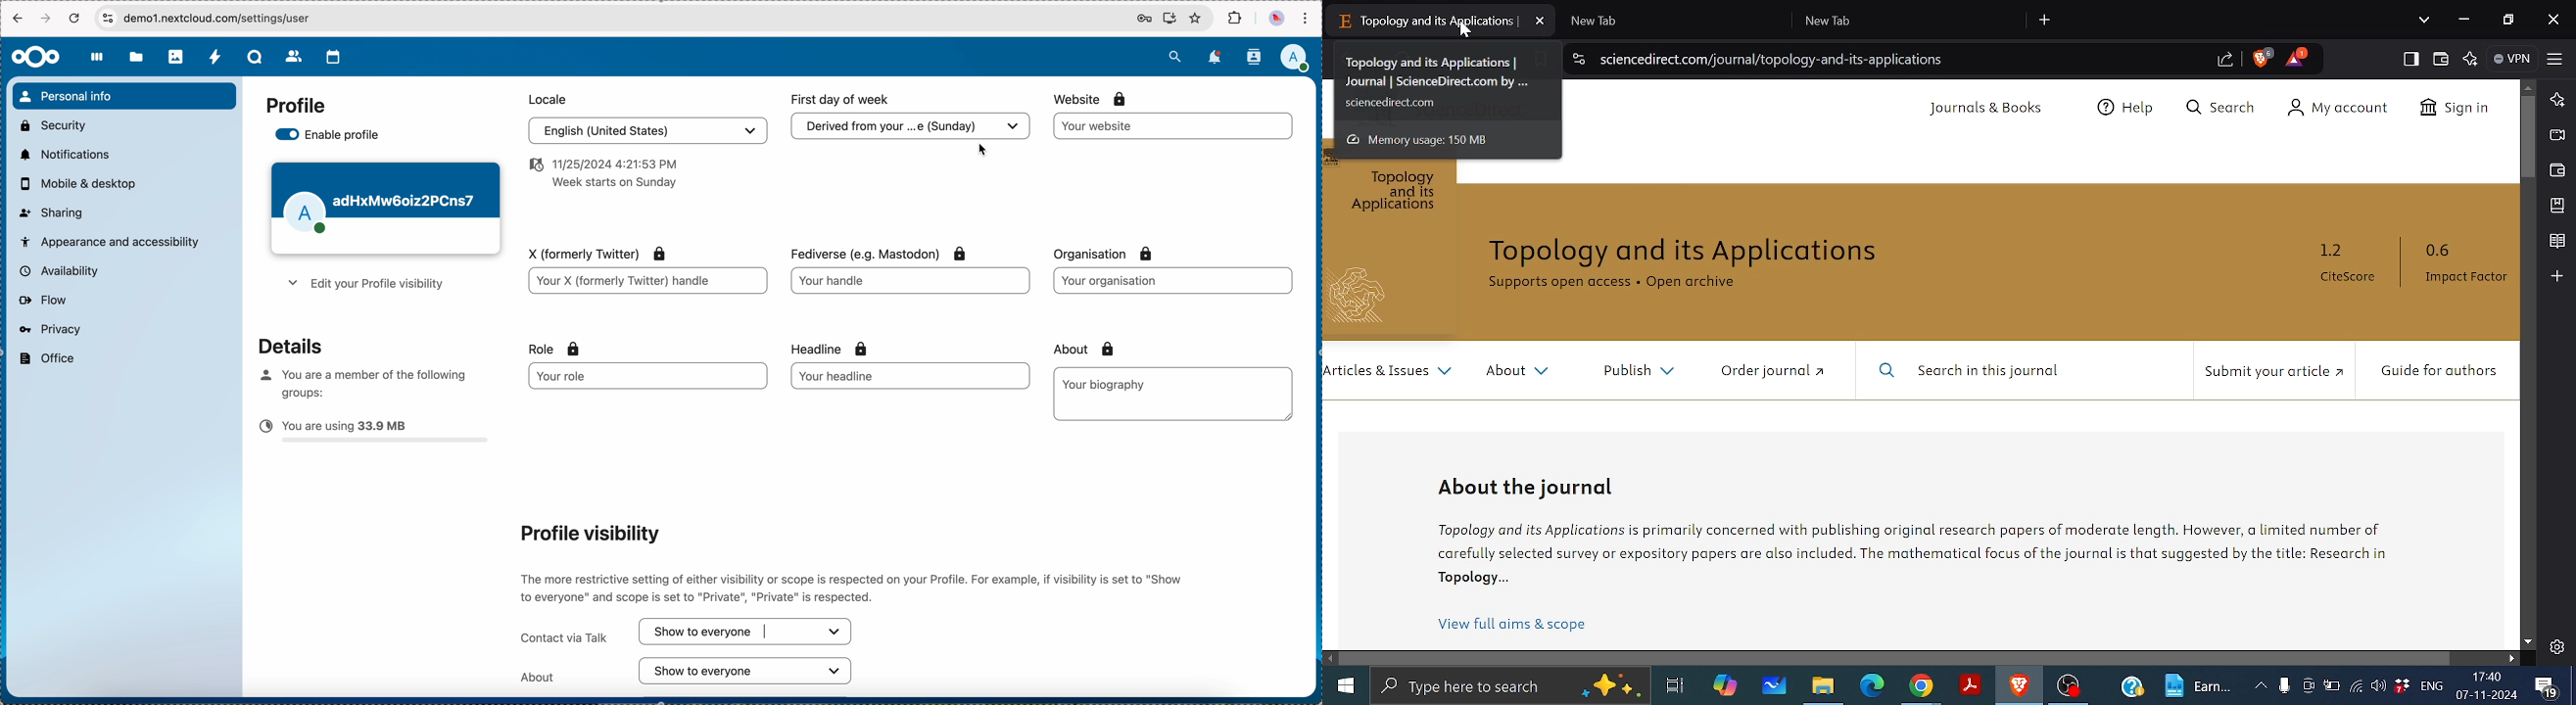  I want to click on search, so click(1174, 55).